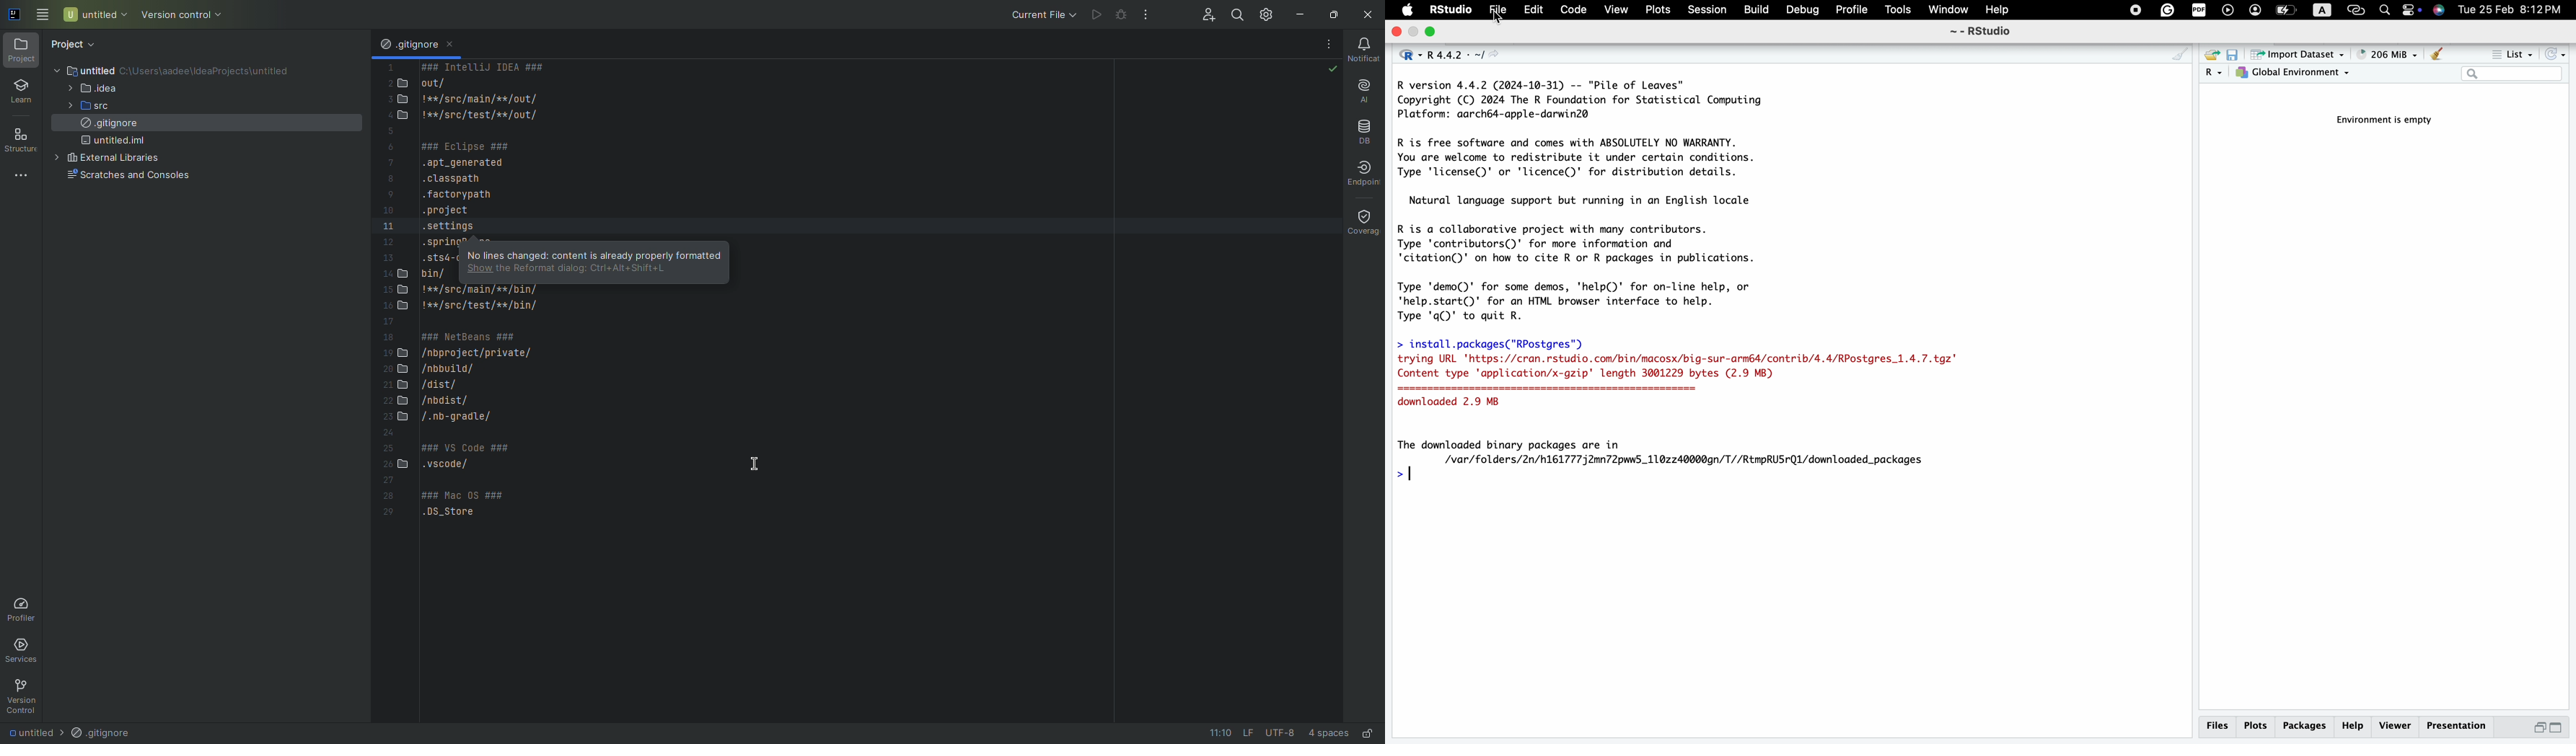 This screenshot has height=756, width=2576. What do you see at coordinates (2168, 10) in the screenshot?
I see `grammarly` at bounding box center [2168, 10].